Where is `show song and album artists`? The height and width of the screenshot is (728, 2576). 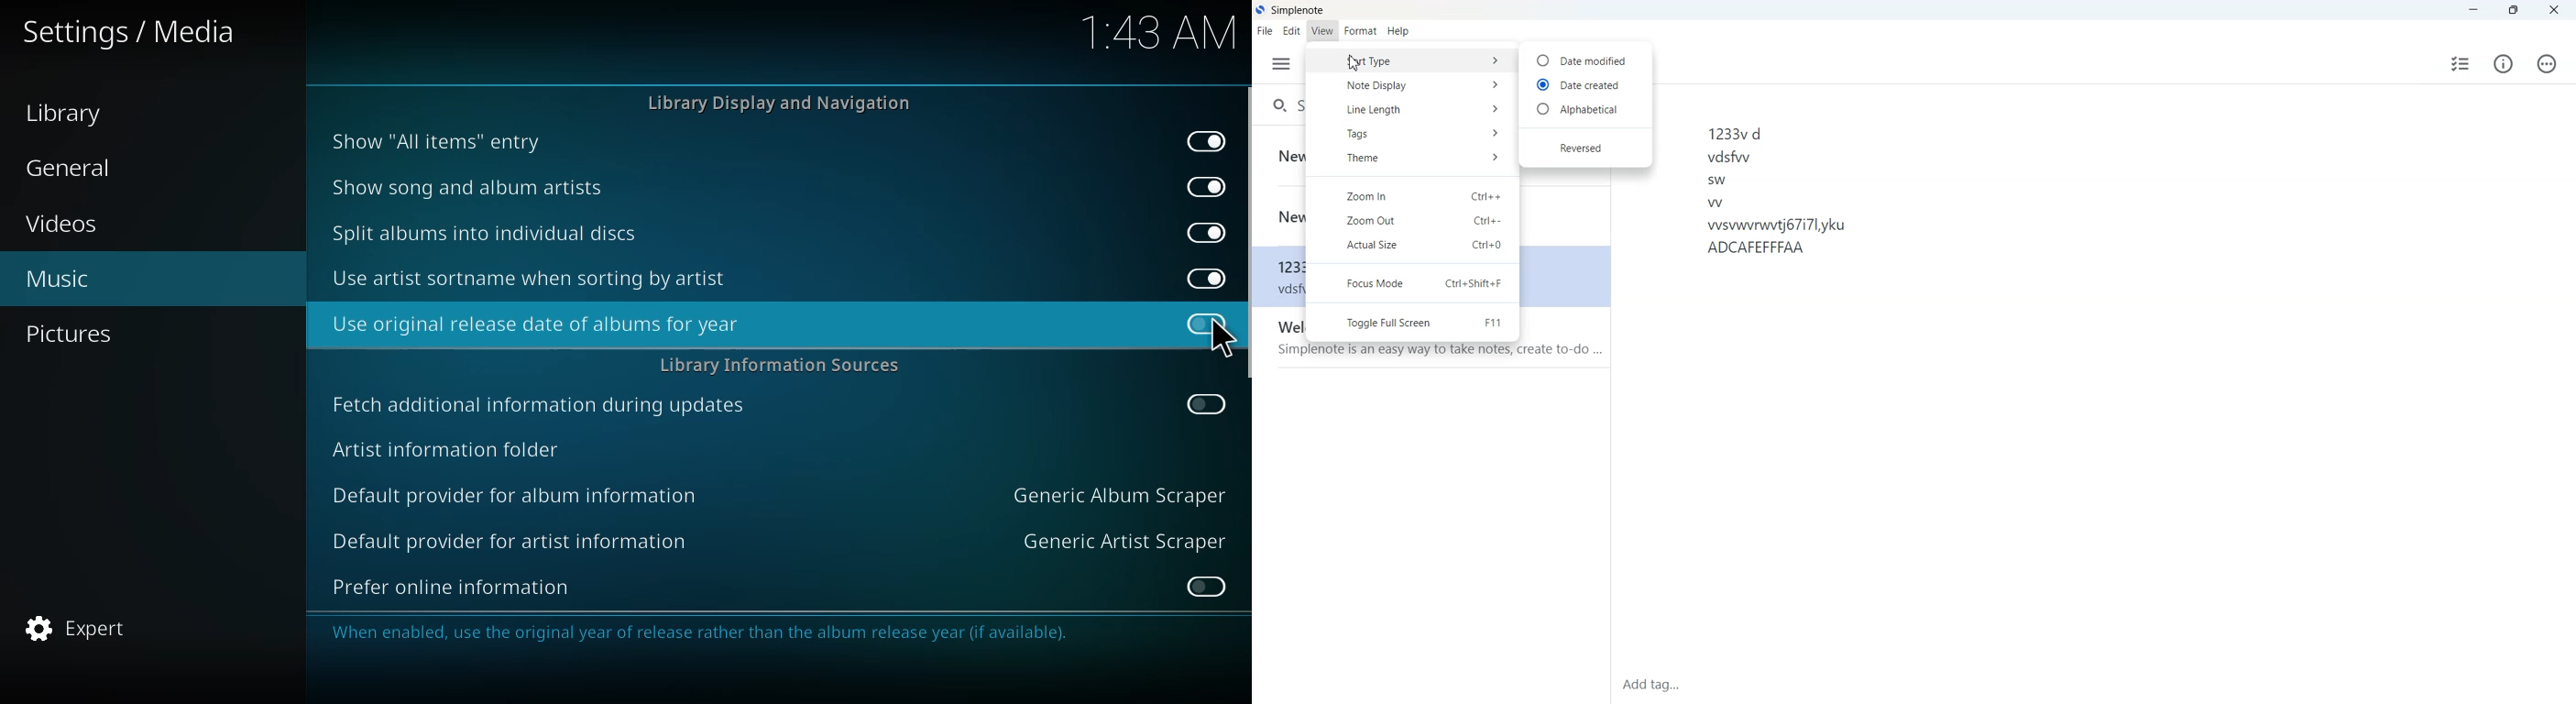
show song and album artists is located at coordinates (469, 187).